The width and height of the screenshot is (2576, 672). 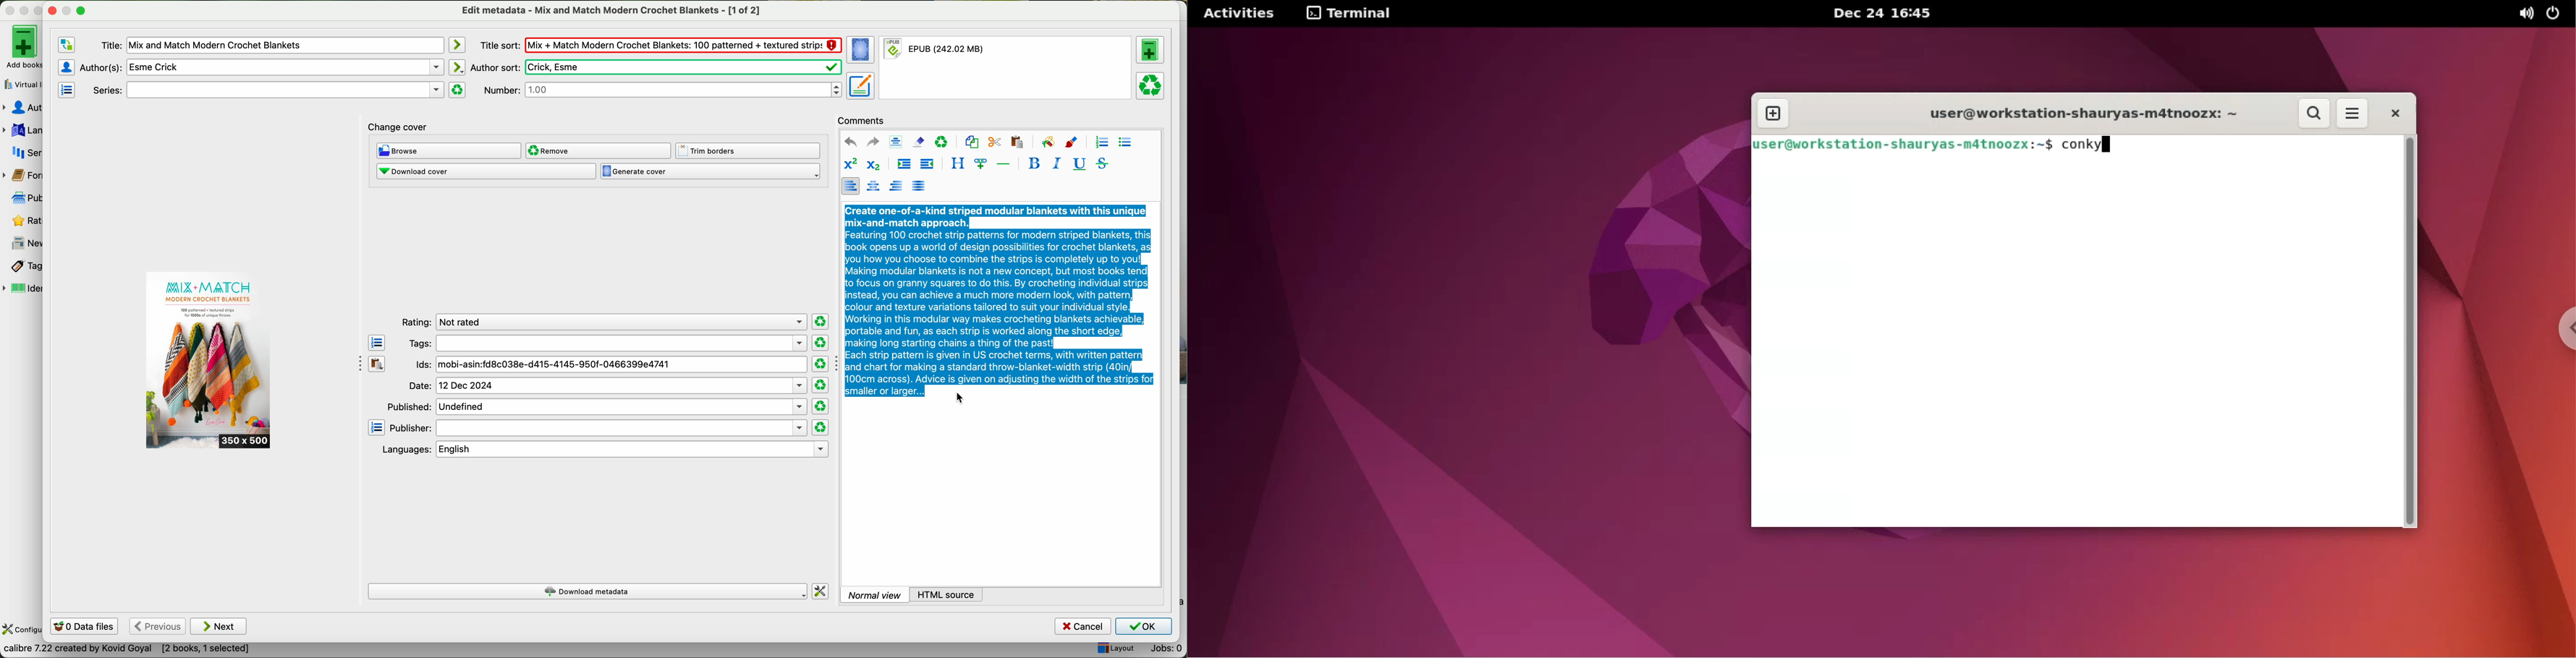 I want to click on underline, so click(x=1078, y=164).